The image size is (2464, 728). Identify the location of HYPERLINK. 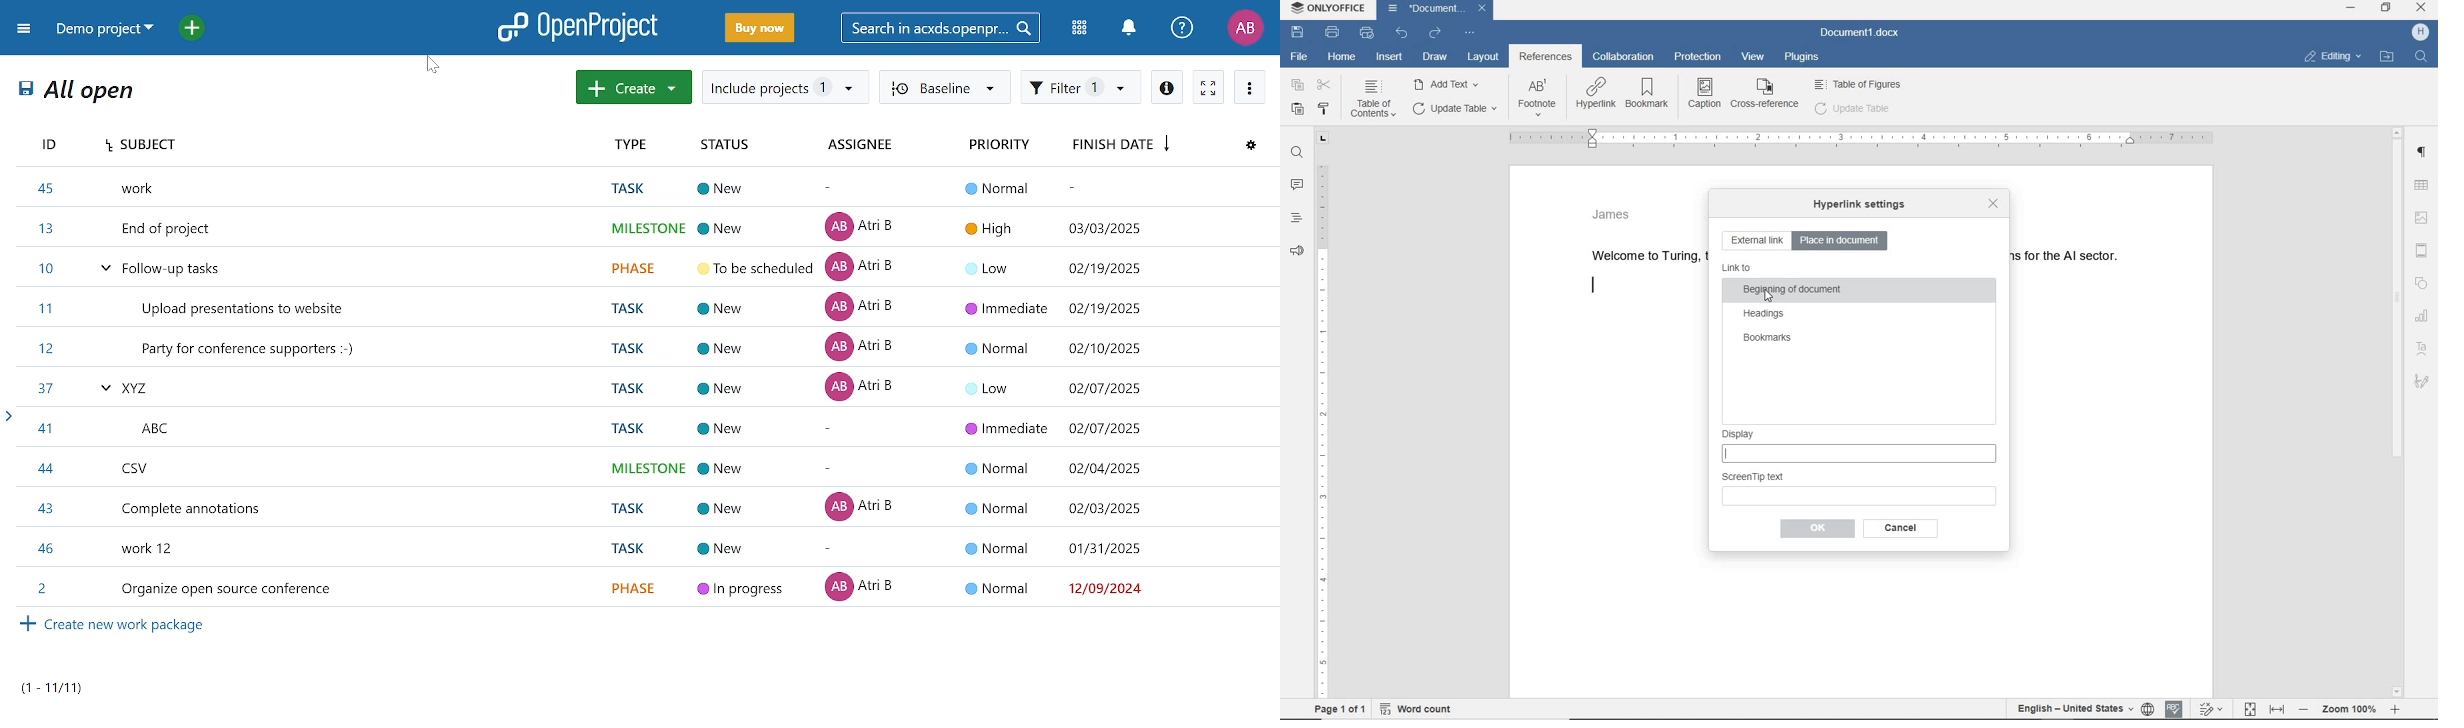
(1597, 94).